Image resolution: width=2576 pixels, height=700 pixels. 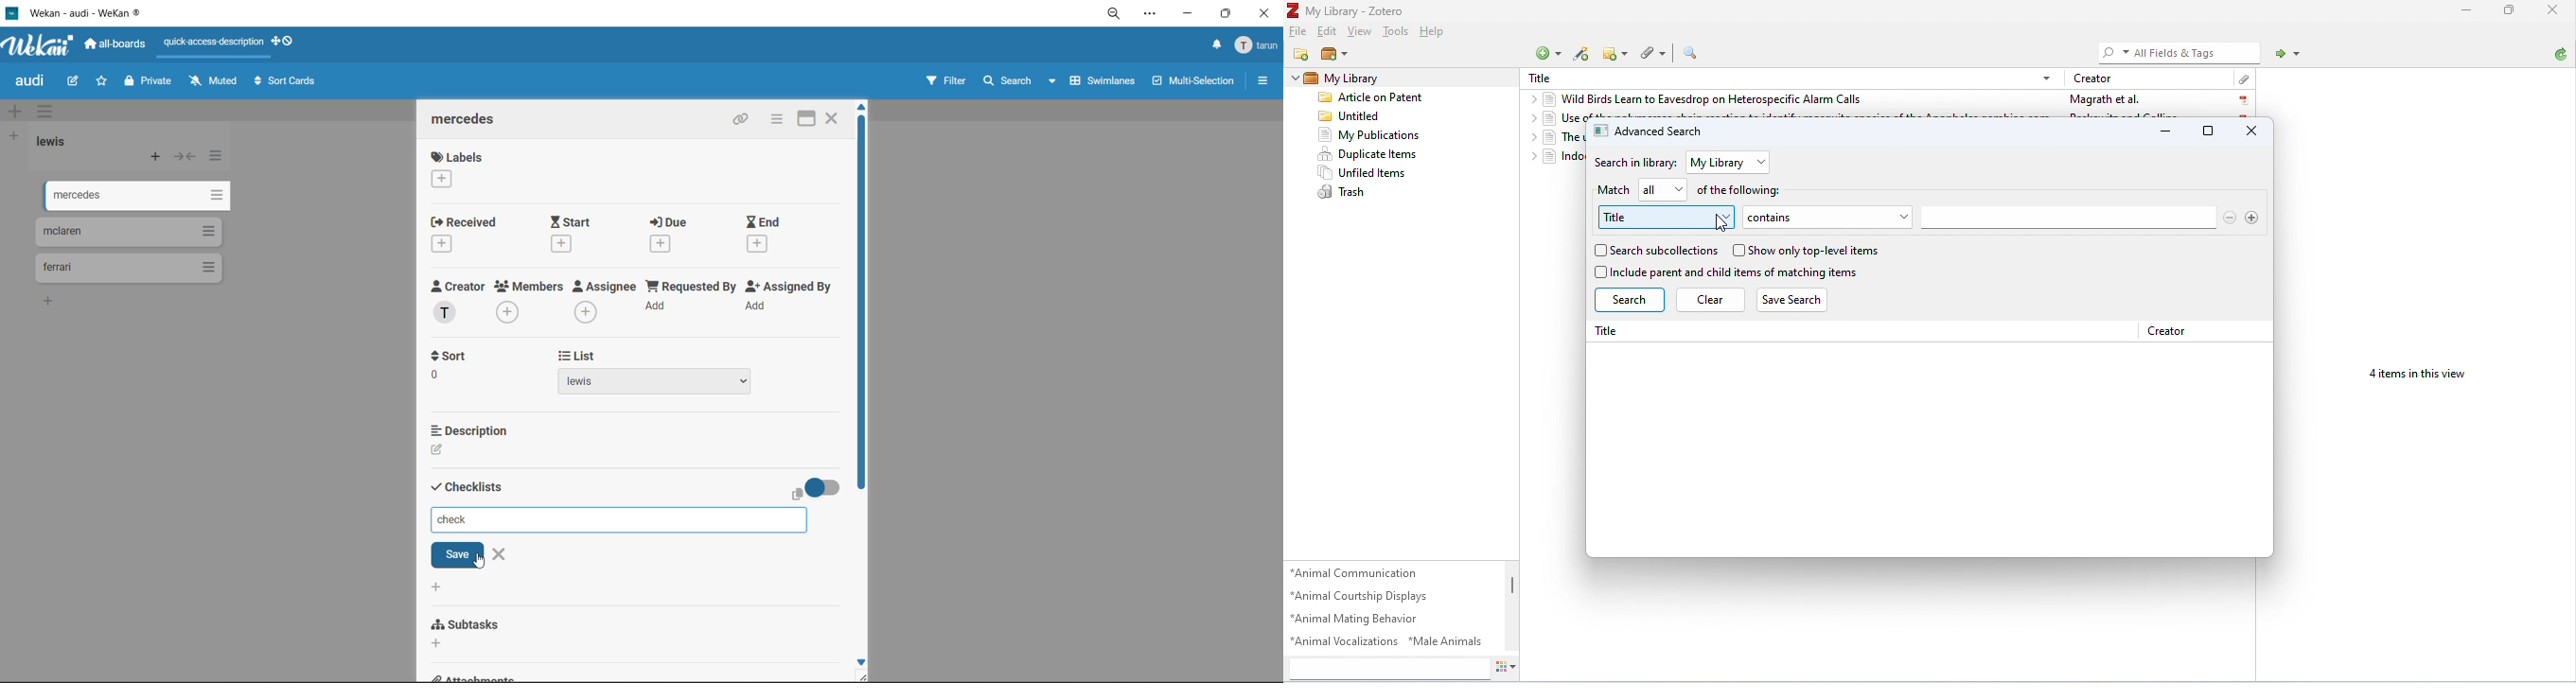 What do you see at coordinates (1343, 193) in the screenshot?
I see `trash` at bounding box center [1343, 193].